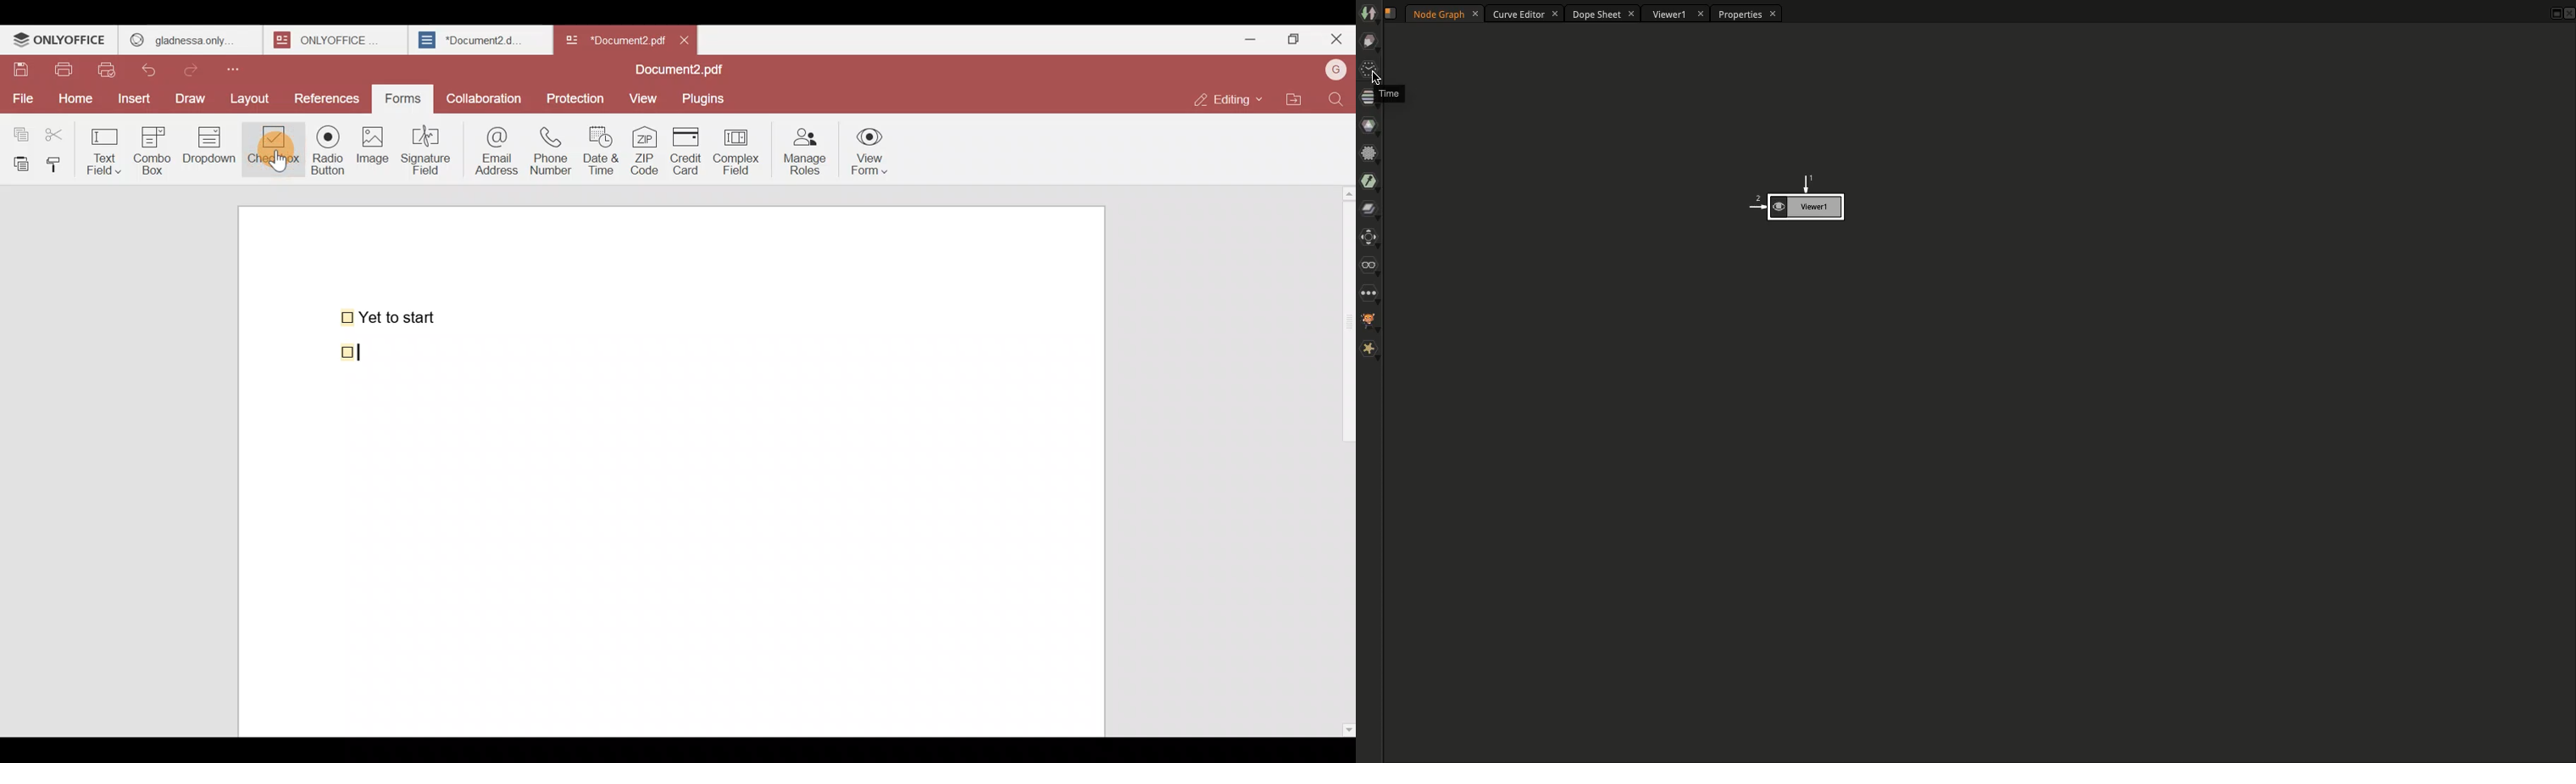  Describe the element at coordinates (430, 148) in the screenshot. I see `Signature field` at that location.